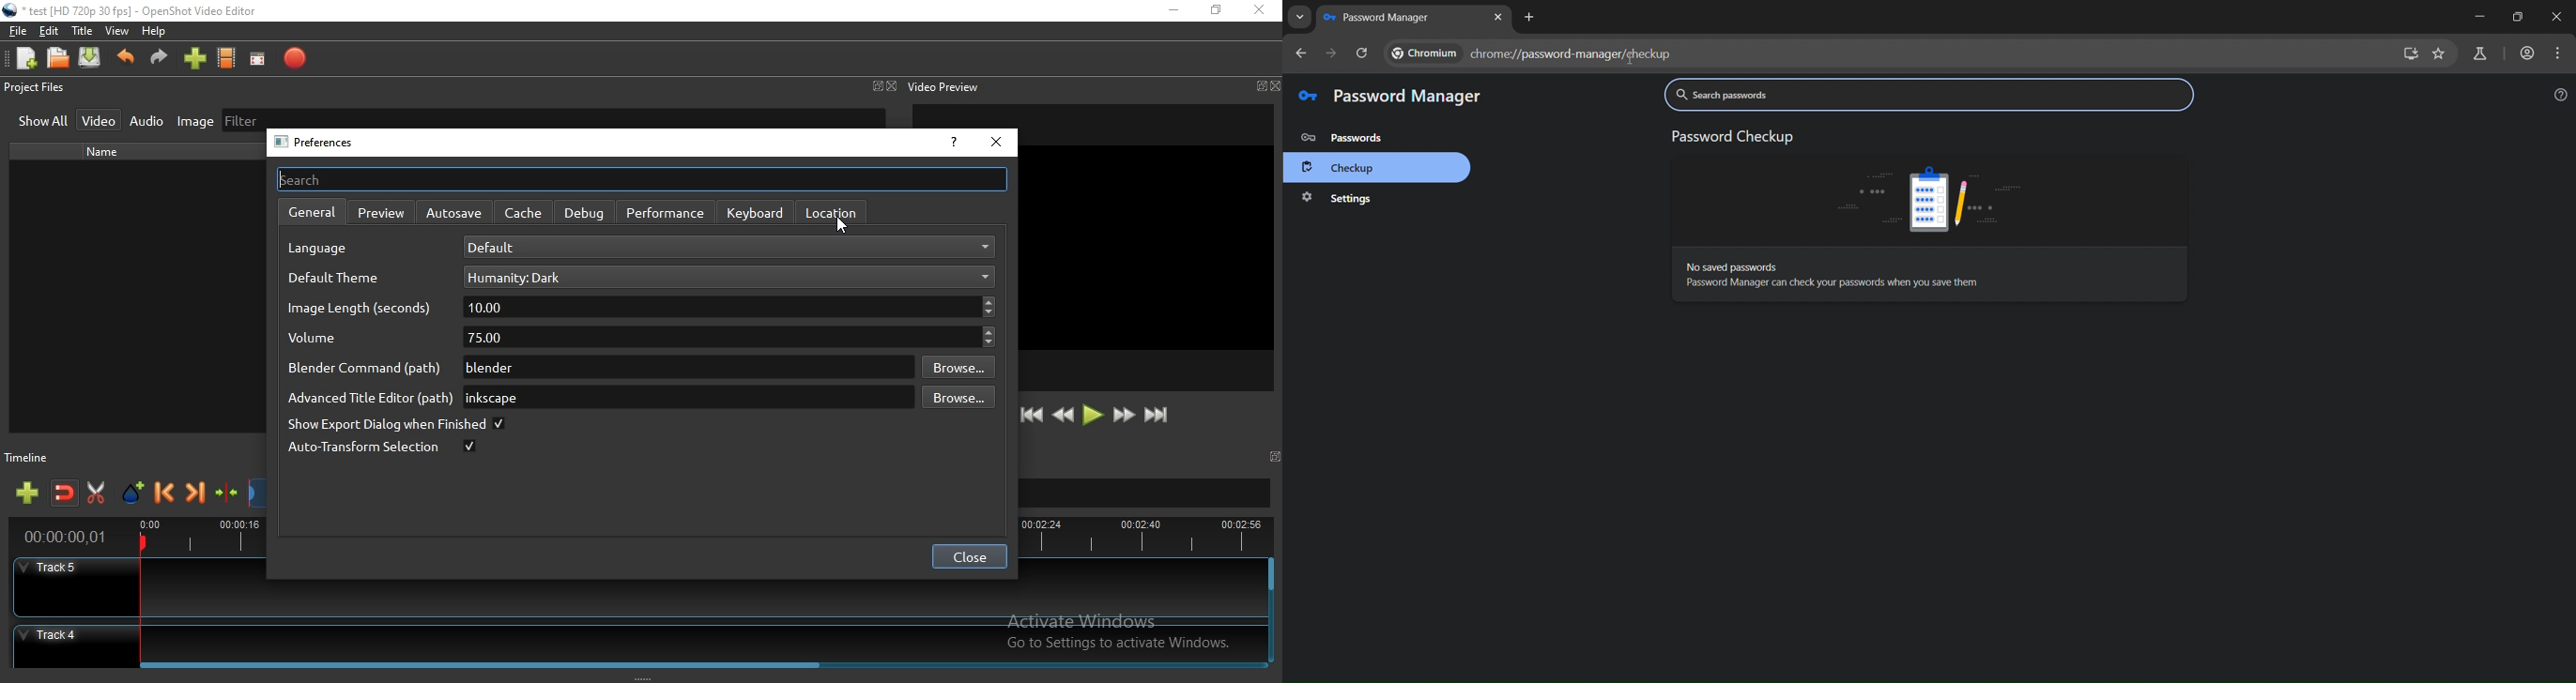 This screenshot has height=700, width=2576. I want to click on chrome://password-manager/checkup, so click(1532, 53).